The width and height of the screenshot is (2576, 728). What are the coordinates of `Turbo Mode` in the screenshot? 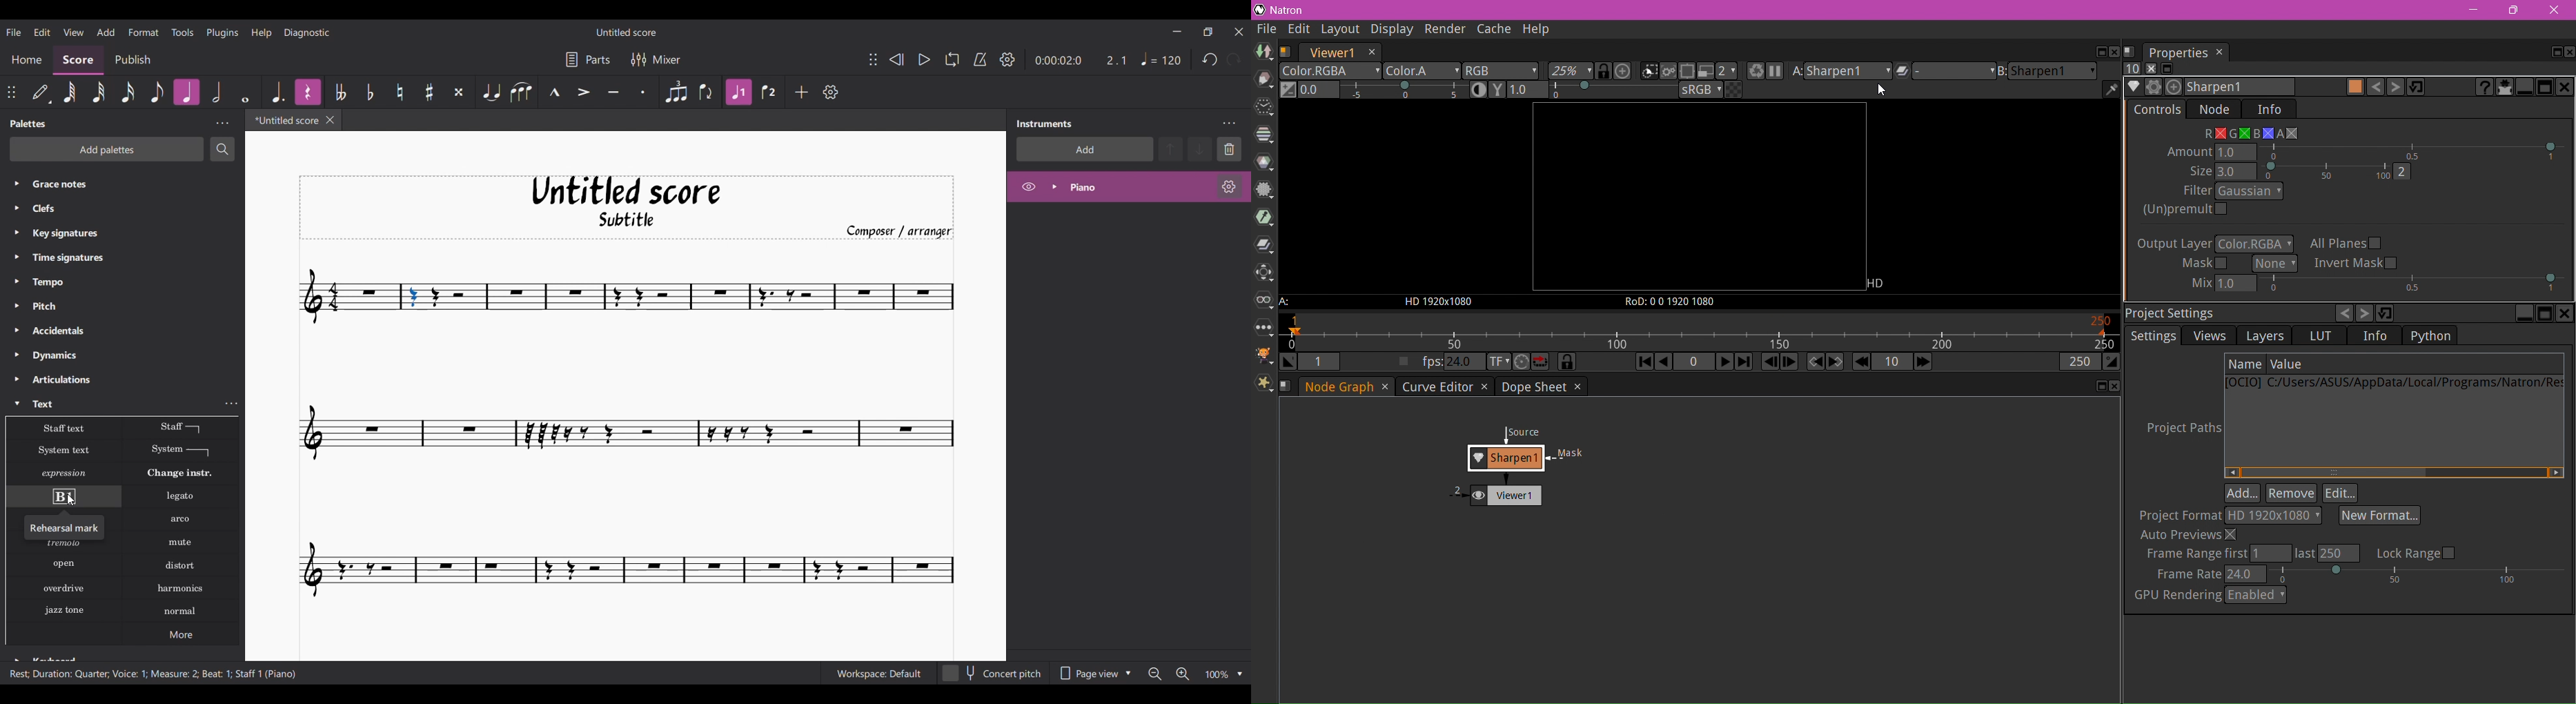 It's located at (1522, 362).